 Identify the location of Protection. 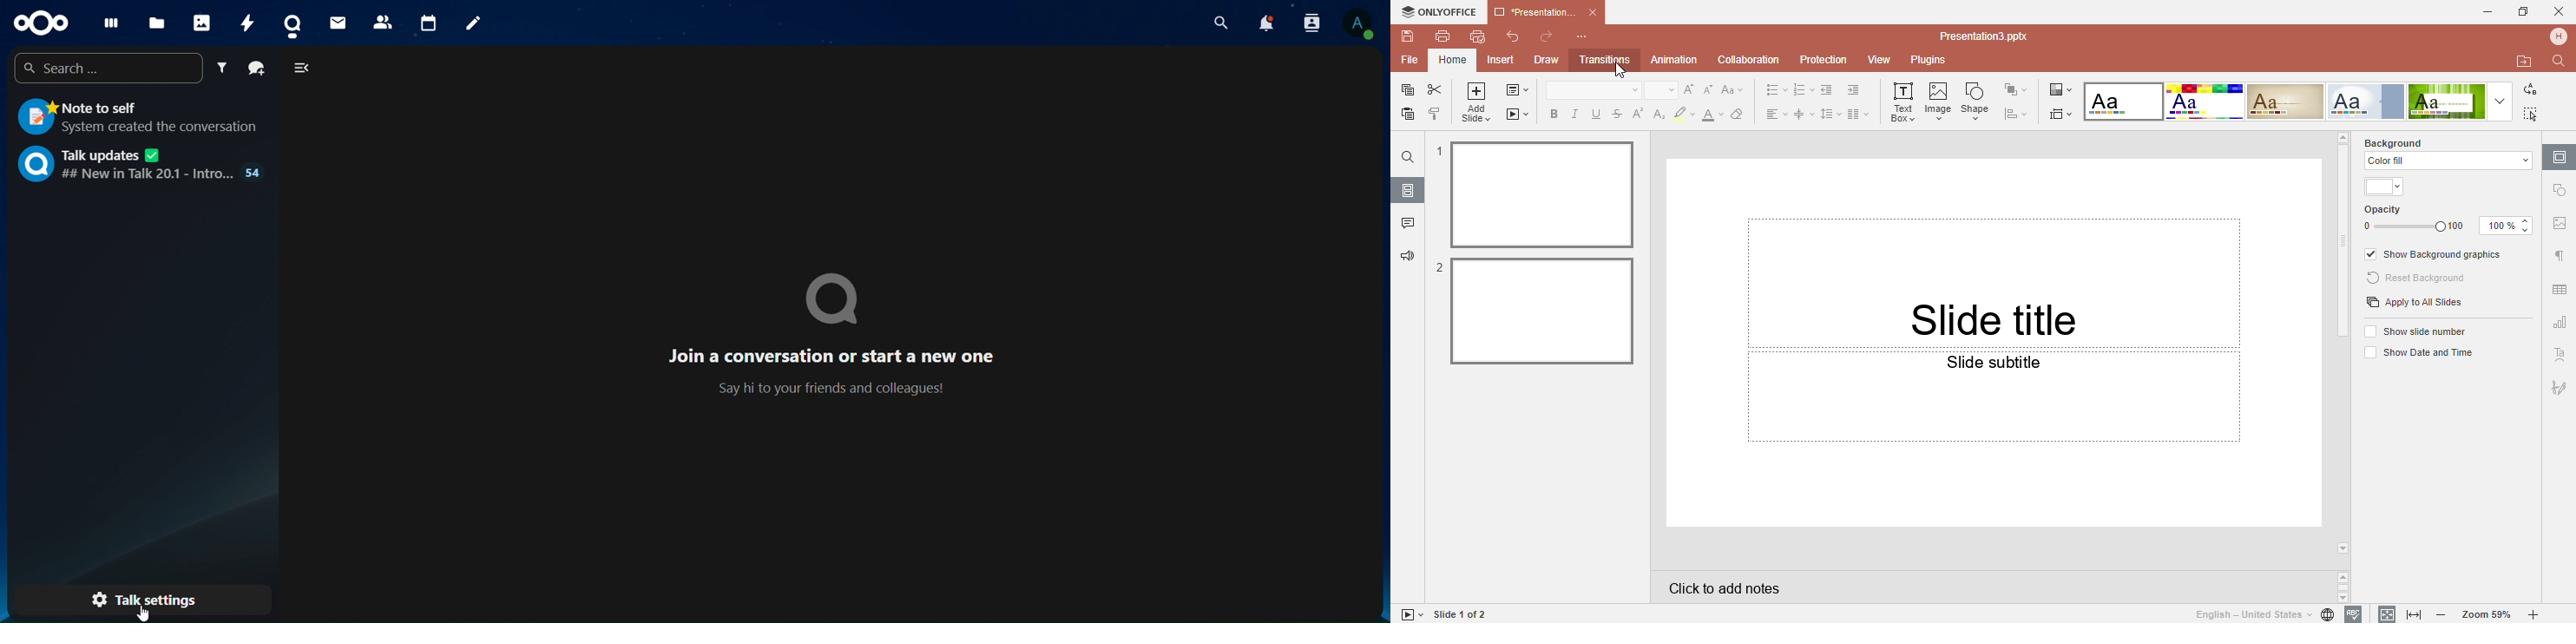
(1826, 59).